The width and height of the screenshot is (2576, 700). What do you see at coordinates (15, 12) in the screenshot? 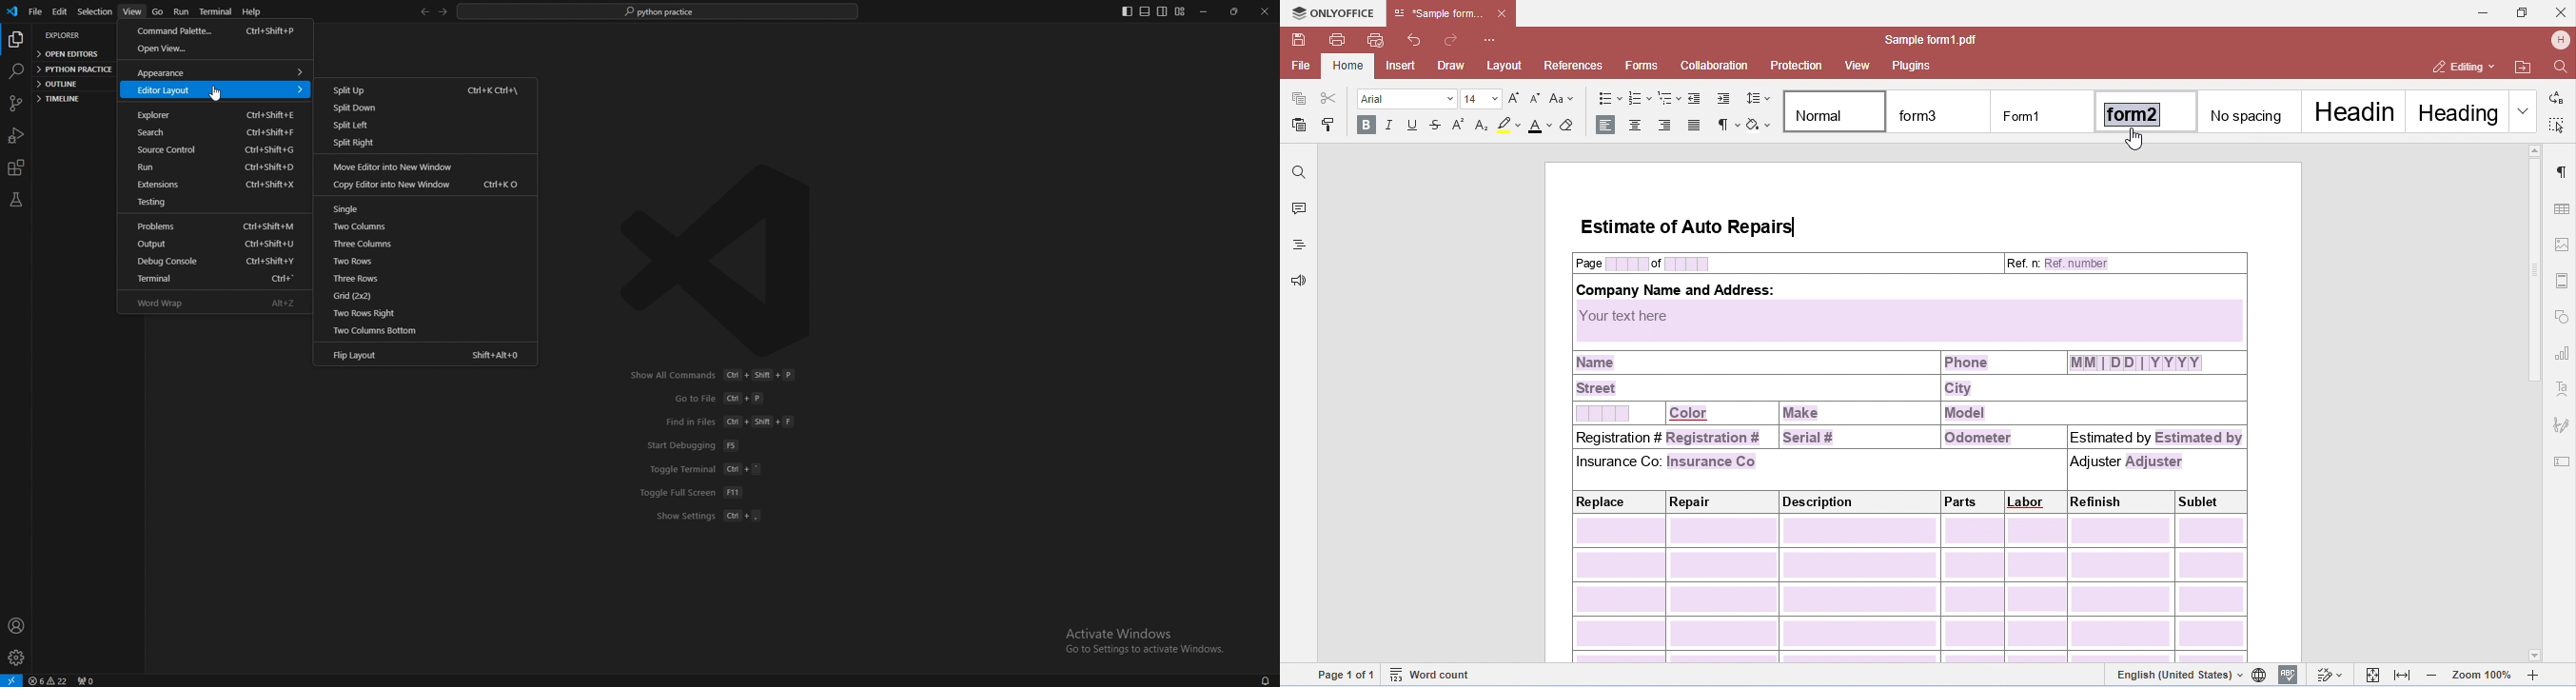
I see `vscode` at bounding box center [15, 12].